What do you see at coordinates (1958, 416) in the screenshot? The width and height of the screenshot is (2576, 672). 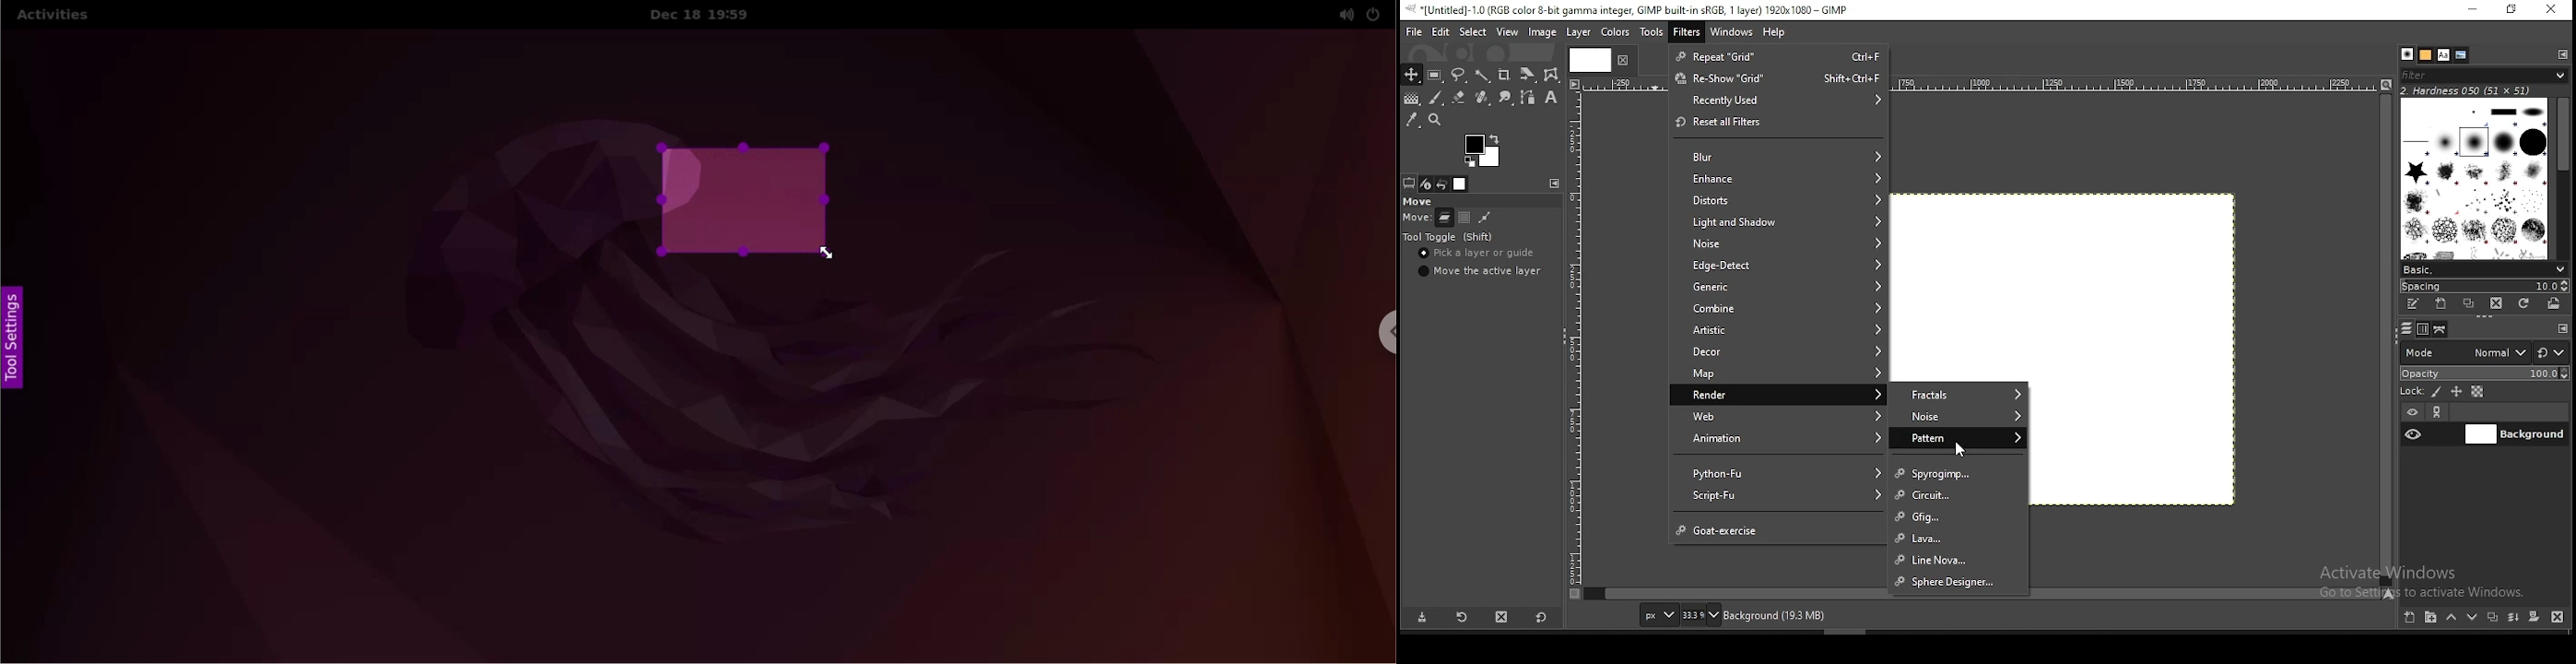 I see `noise` at bounding box center [1958, 416].